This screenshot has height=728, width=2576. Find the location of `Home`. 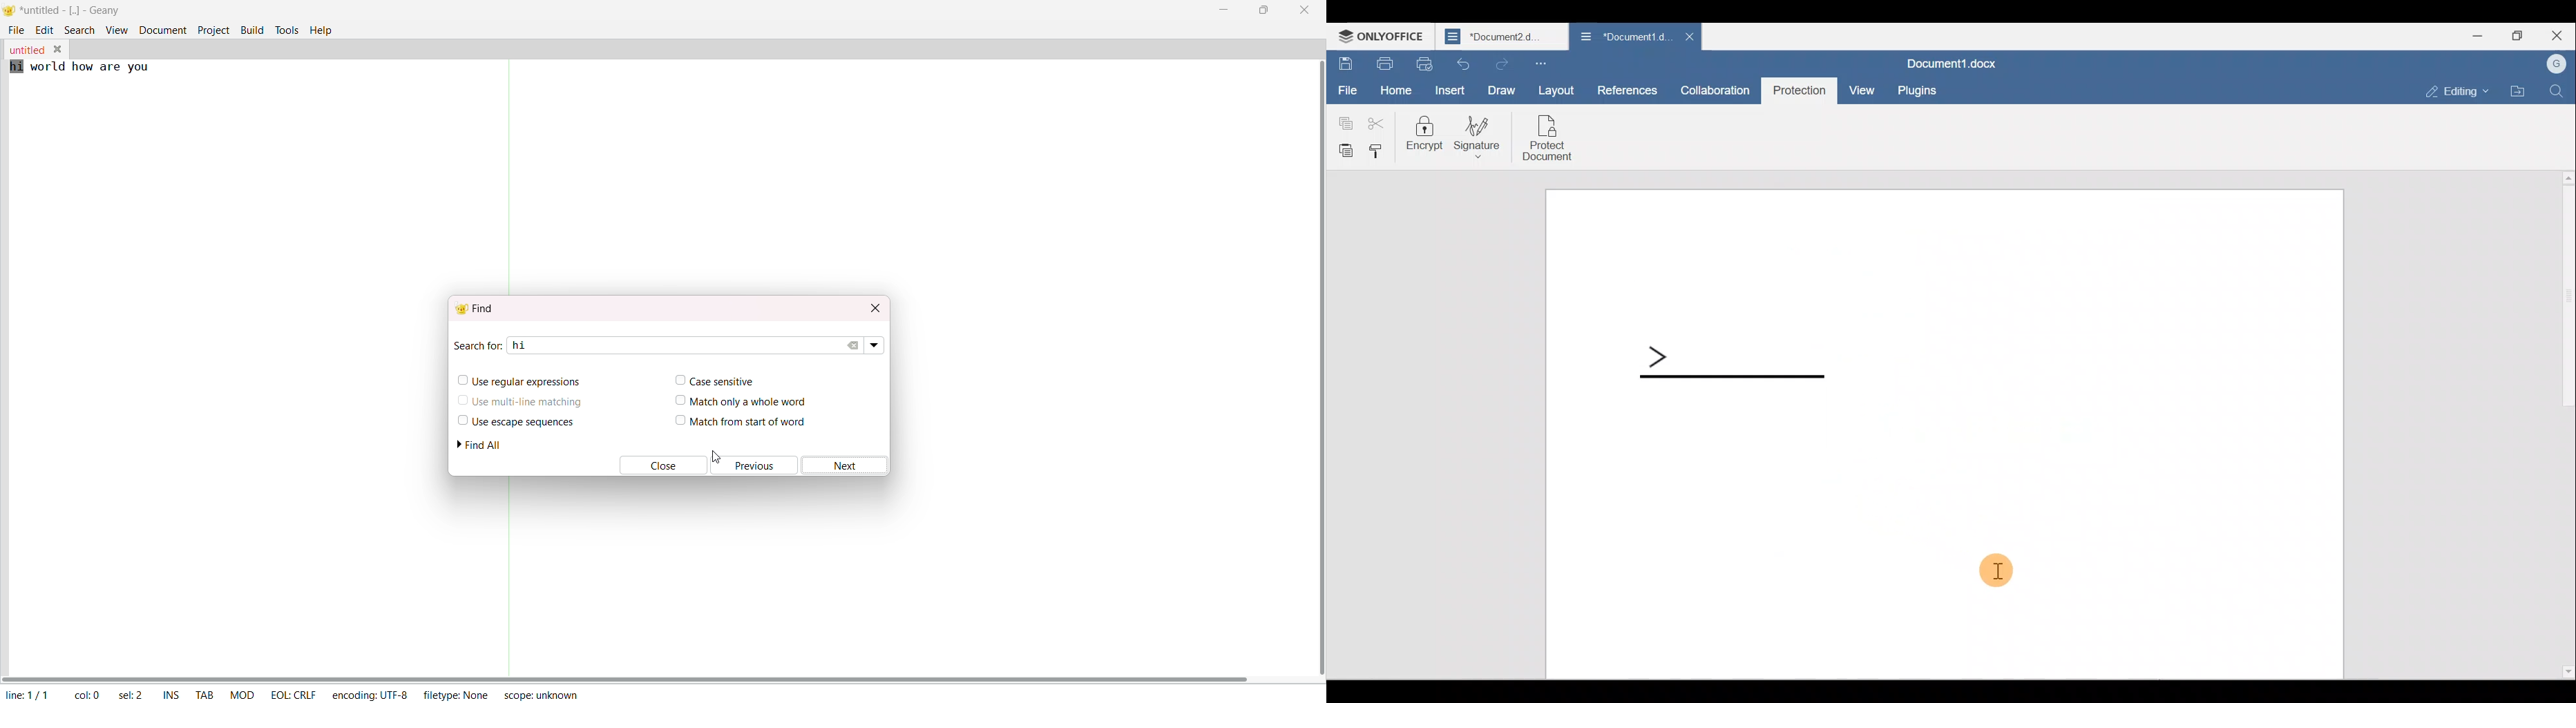

Home is located at coordinates (1395, 90).